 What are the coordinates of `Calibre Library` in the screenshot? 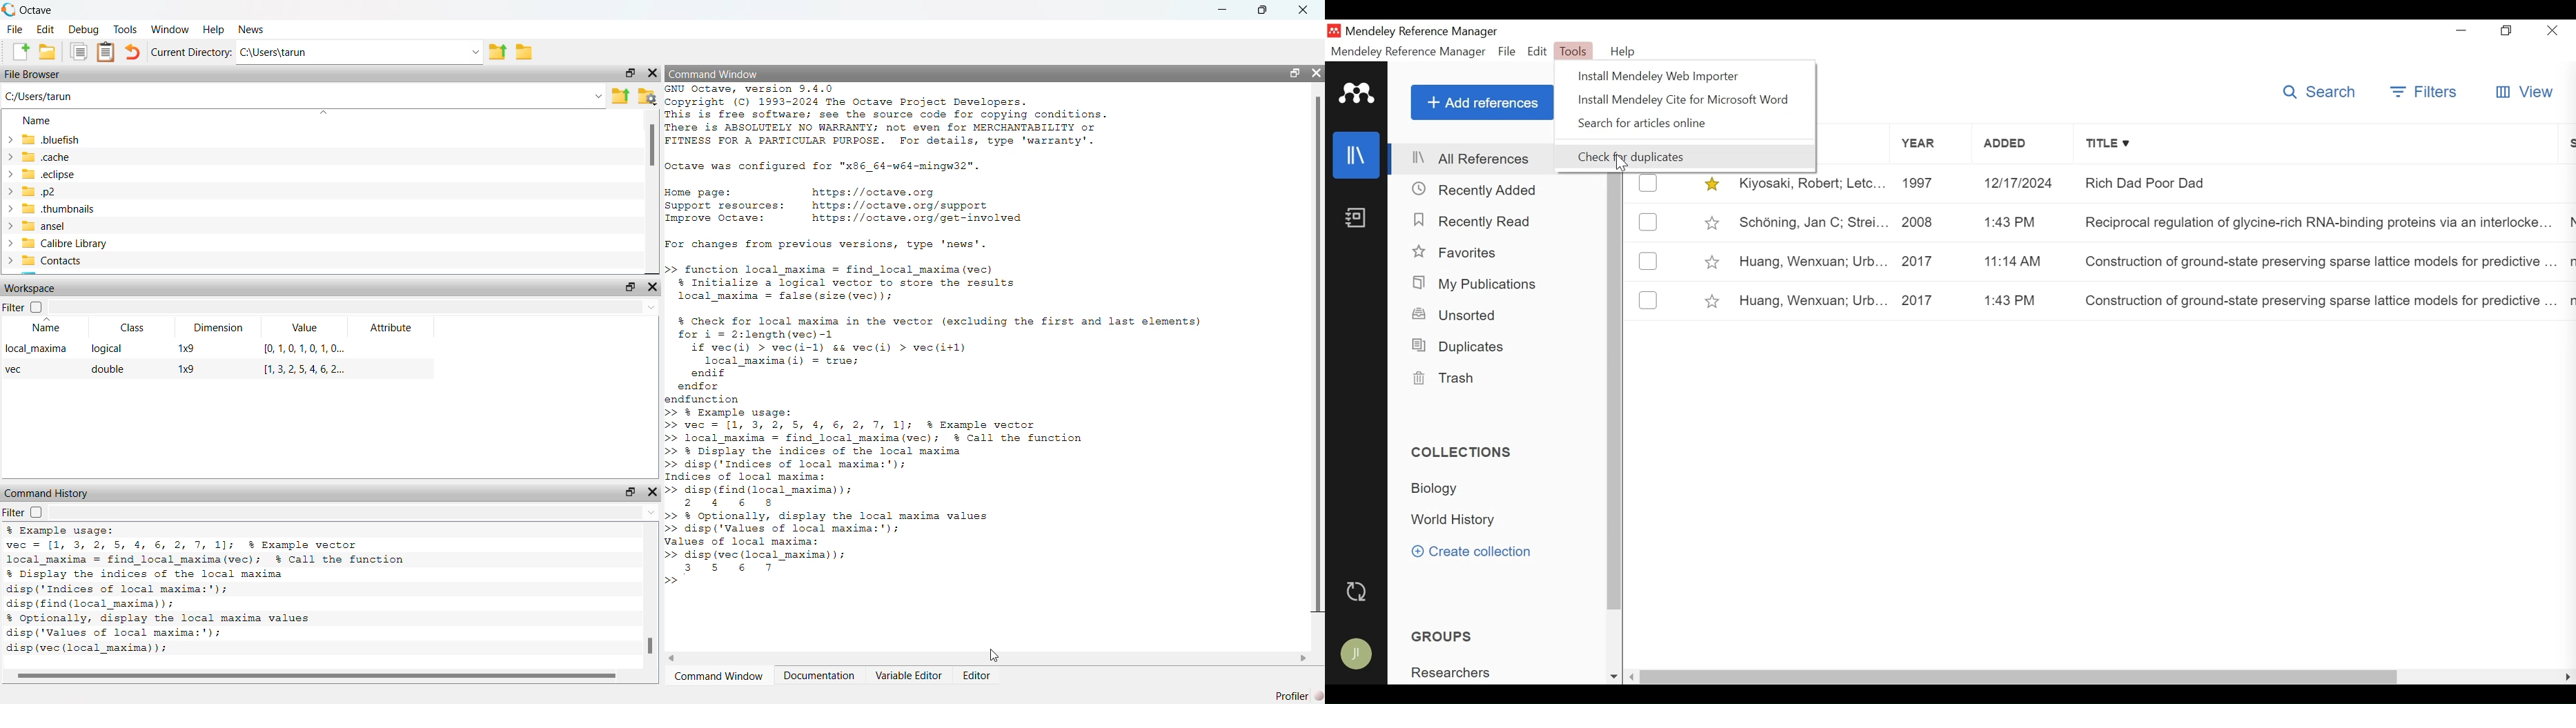 It's located at (65, 244).